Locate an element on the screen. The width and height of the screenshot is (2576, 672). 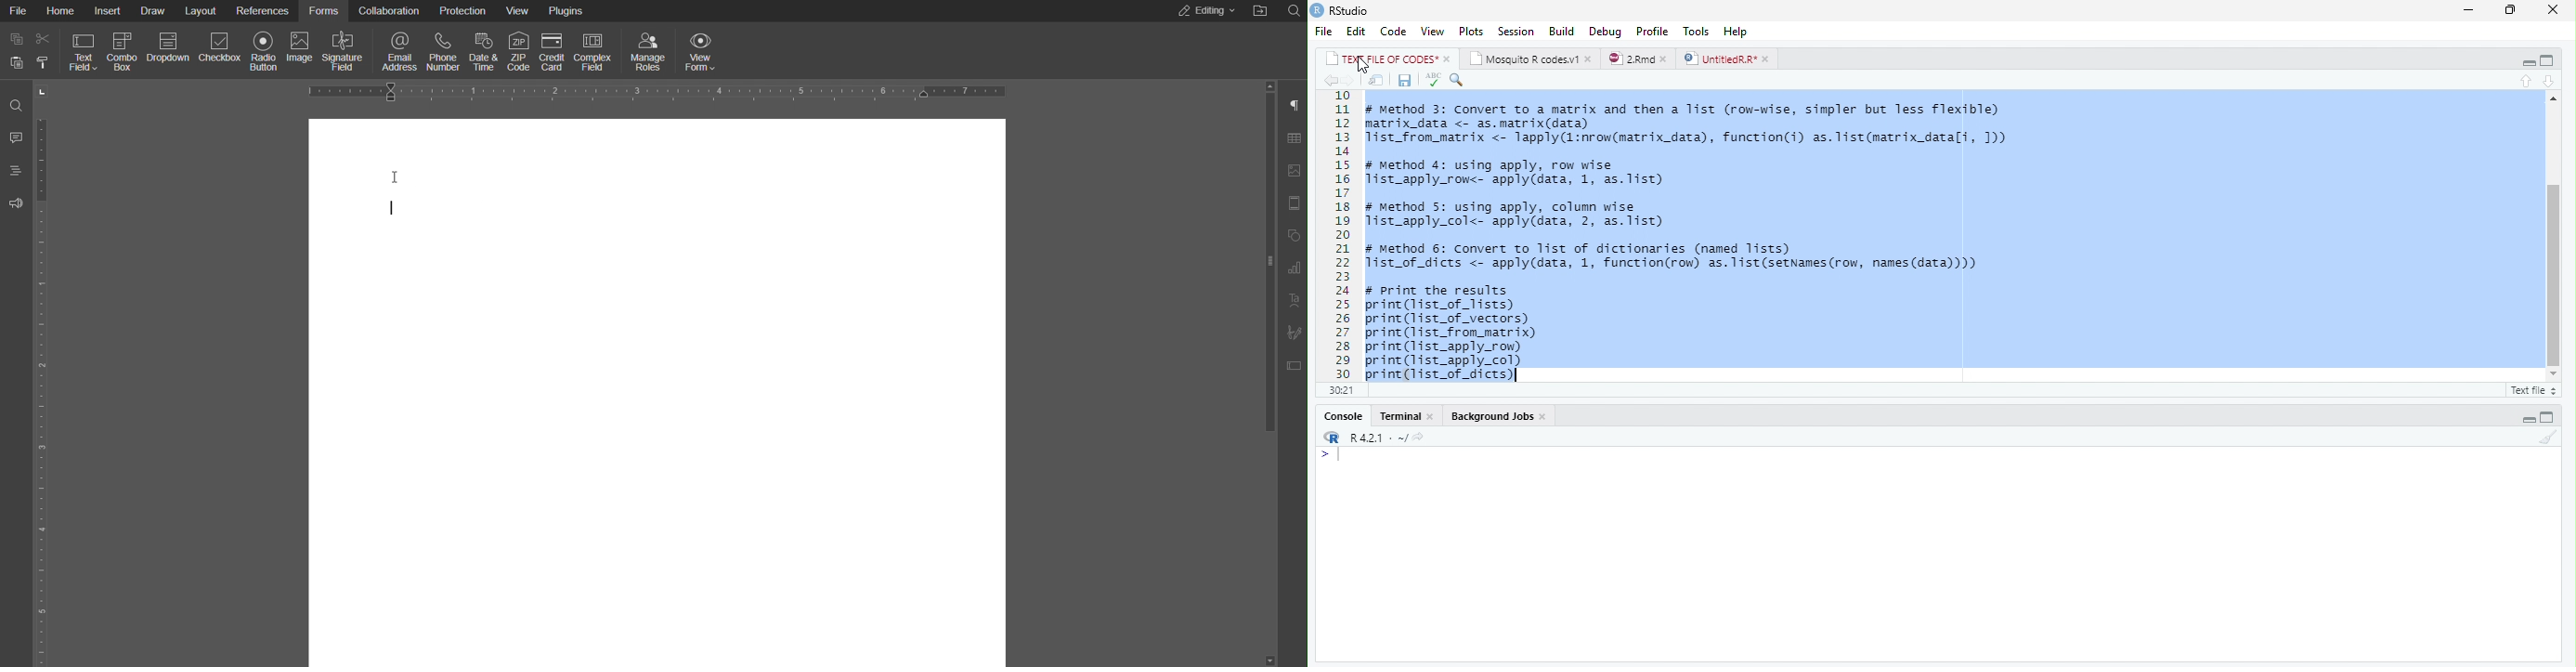
Find/Replace is located at coordinates (1458, 80).